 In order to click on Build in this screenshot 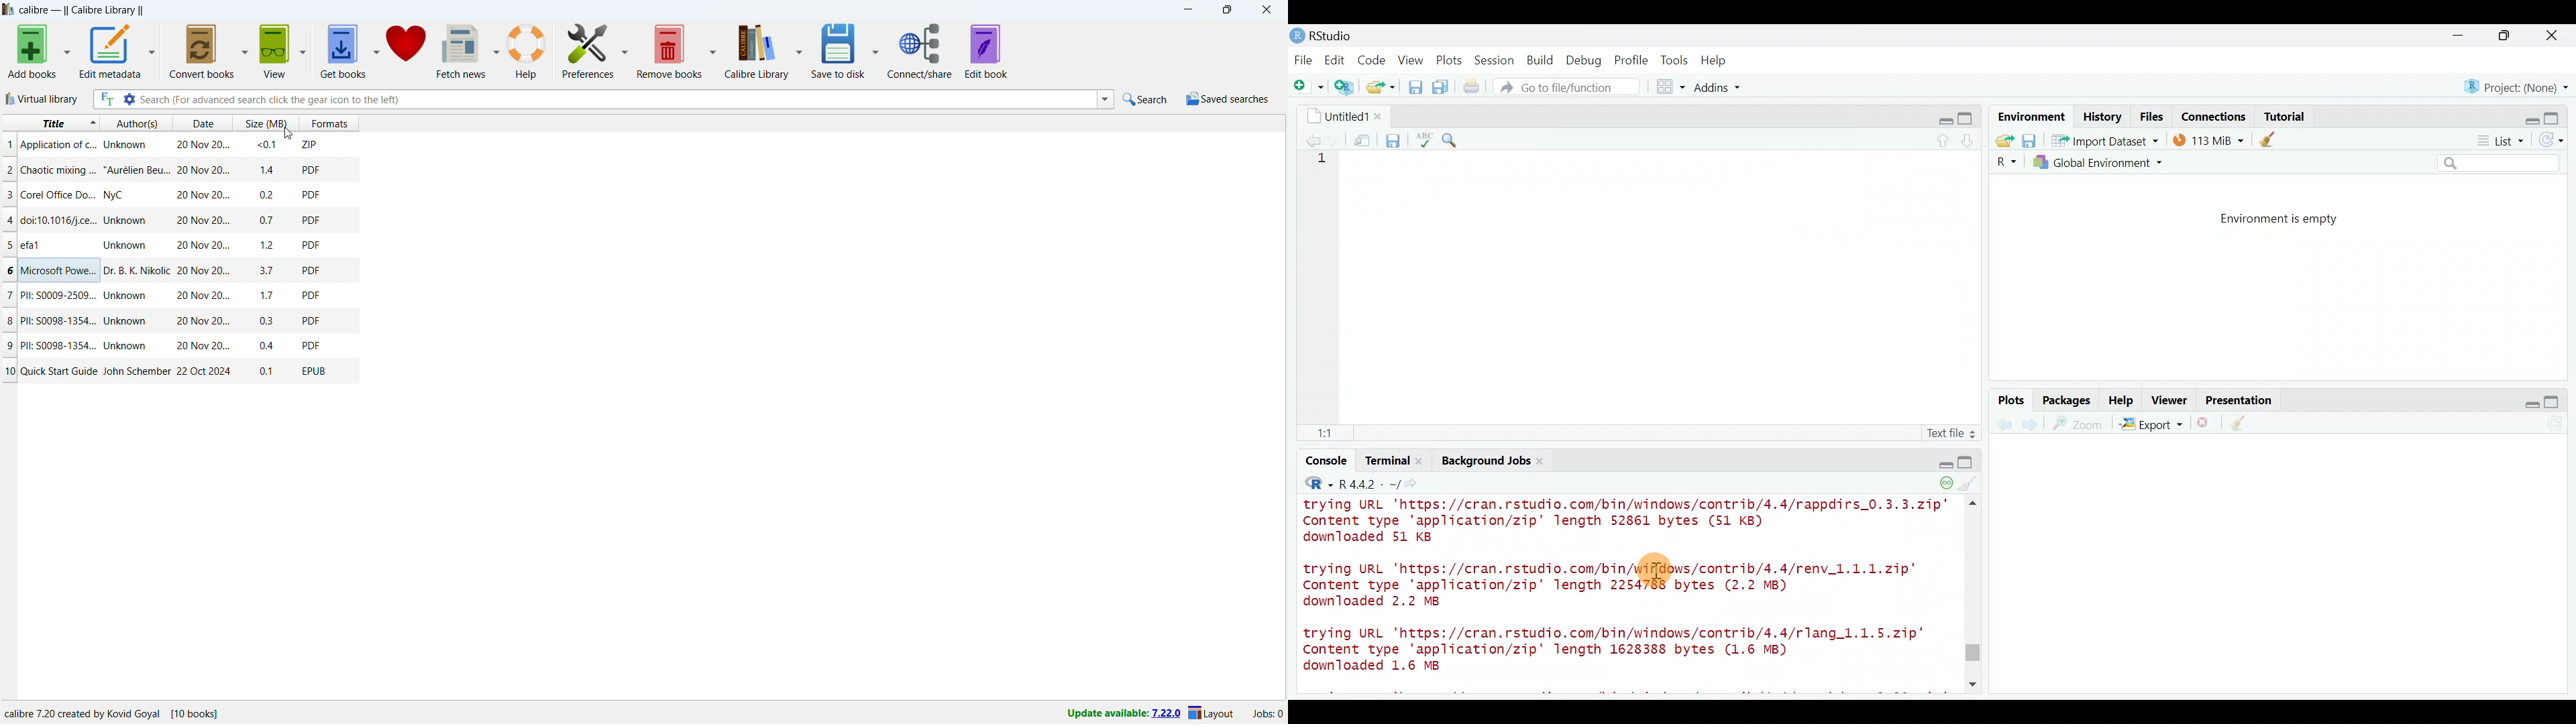, I will do `click(1541, 60)`.